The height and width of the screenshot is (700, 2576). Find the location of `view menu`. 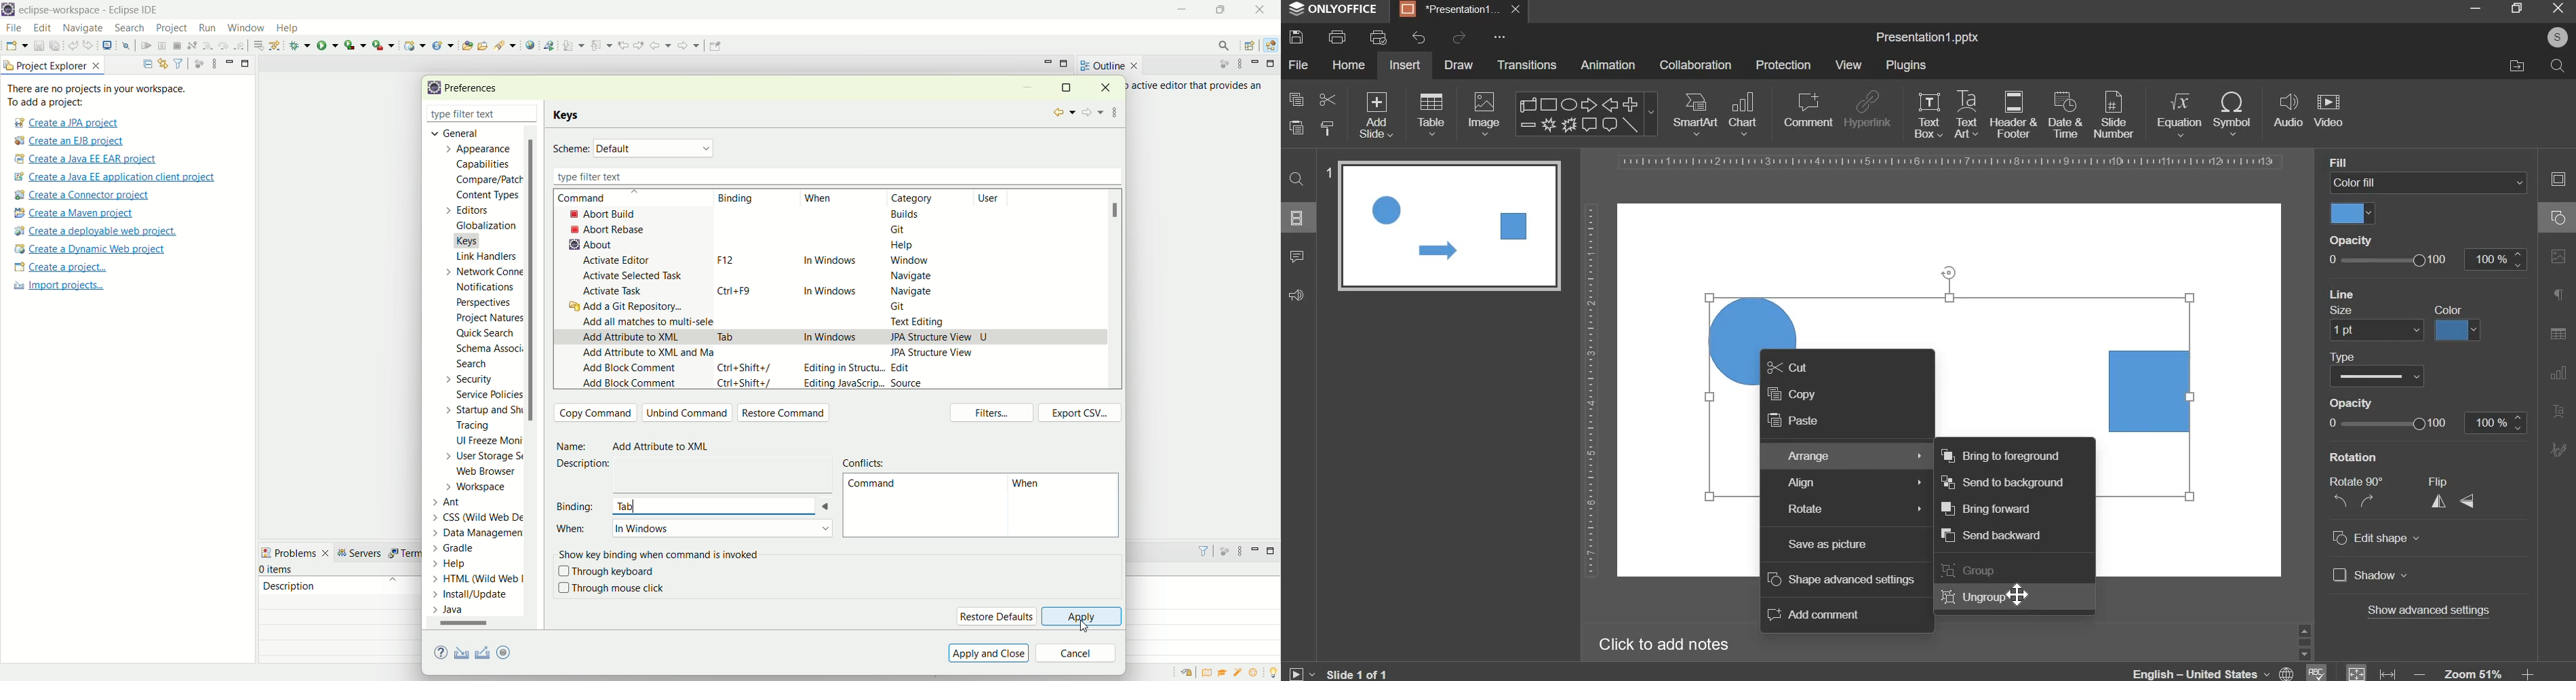

view menu is located at coordinates (213, 63).